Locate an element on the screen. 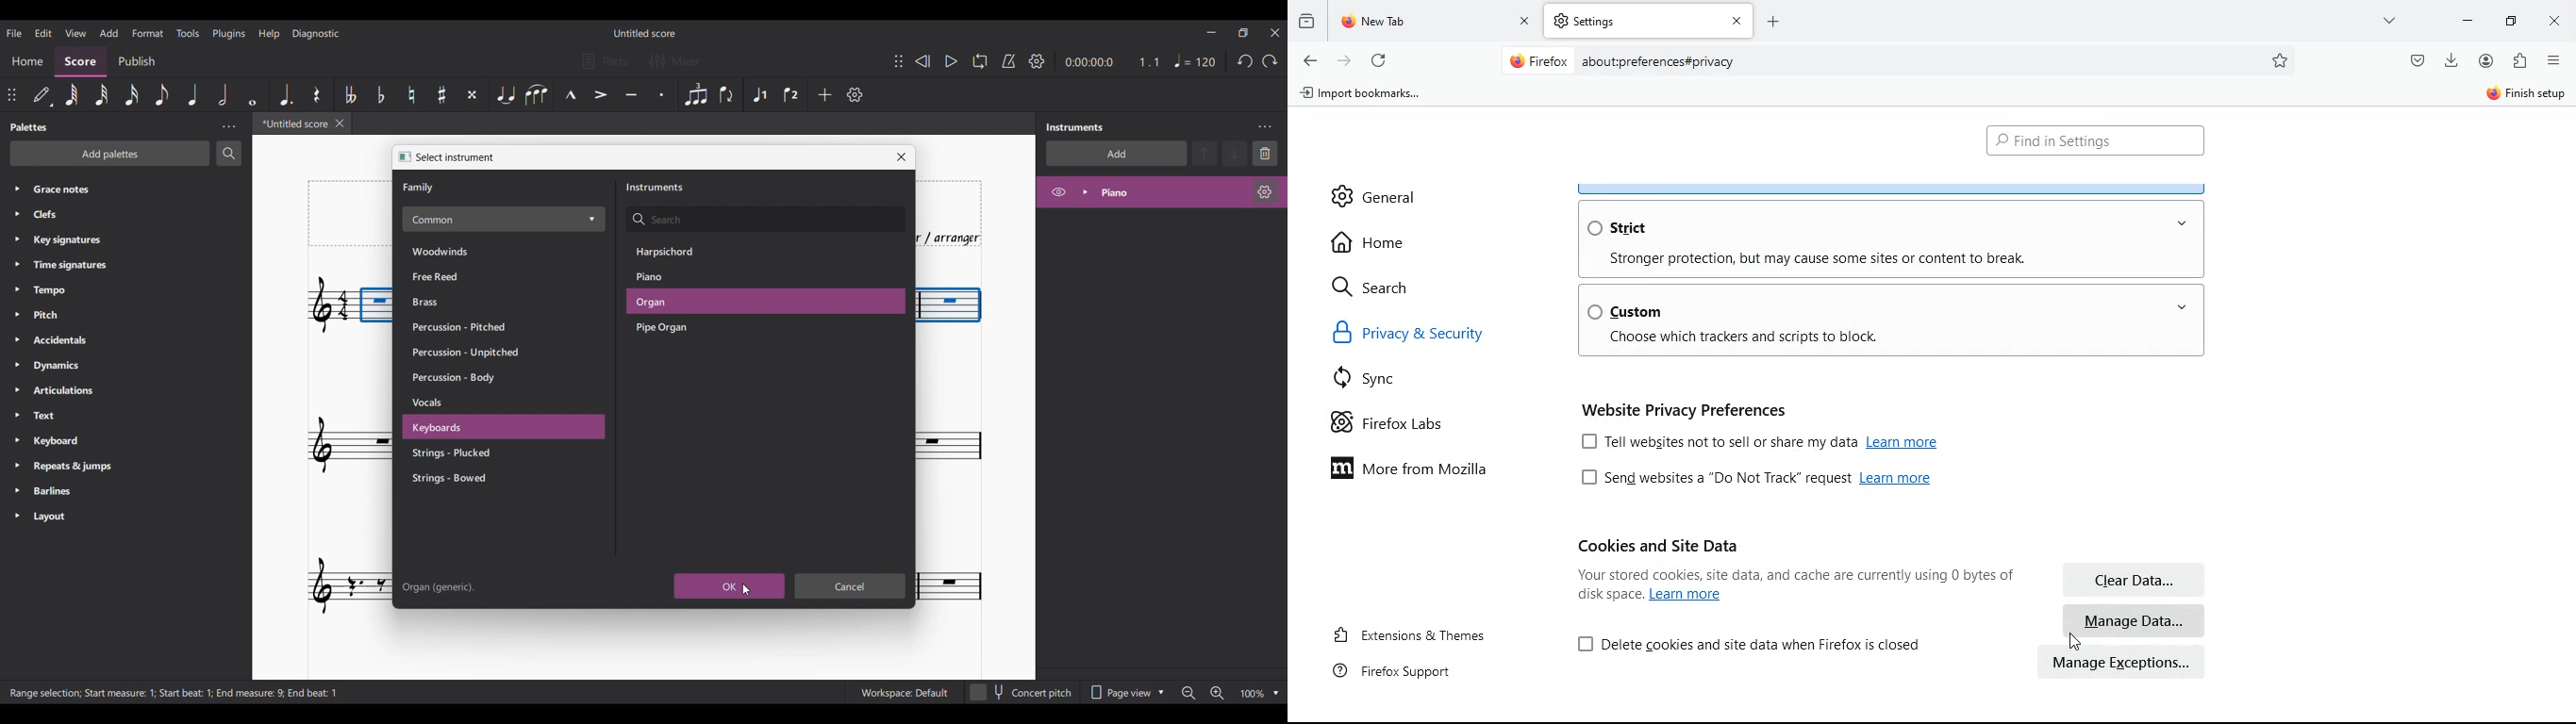 The height and width of the screenshot is (728, 2576). Tie is located at coordinates (505, 94).